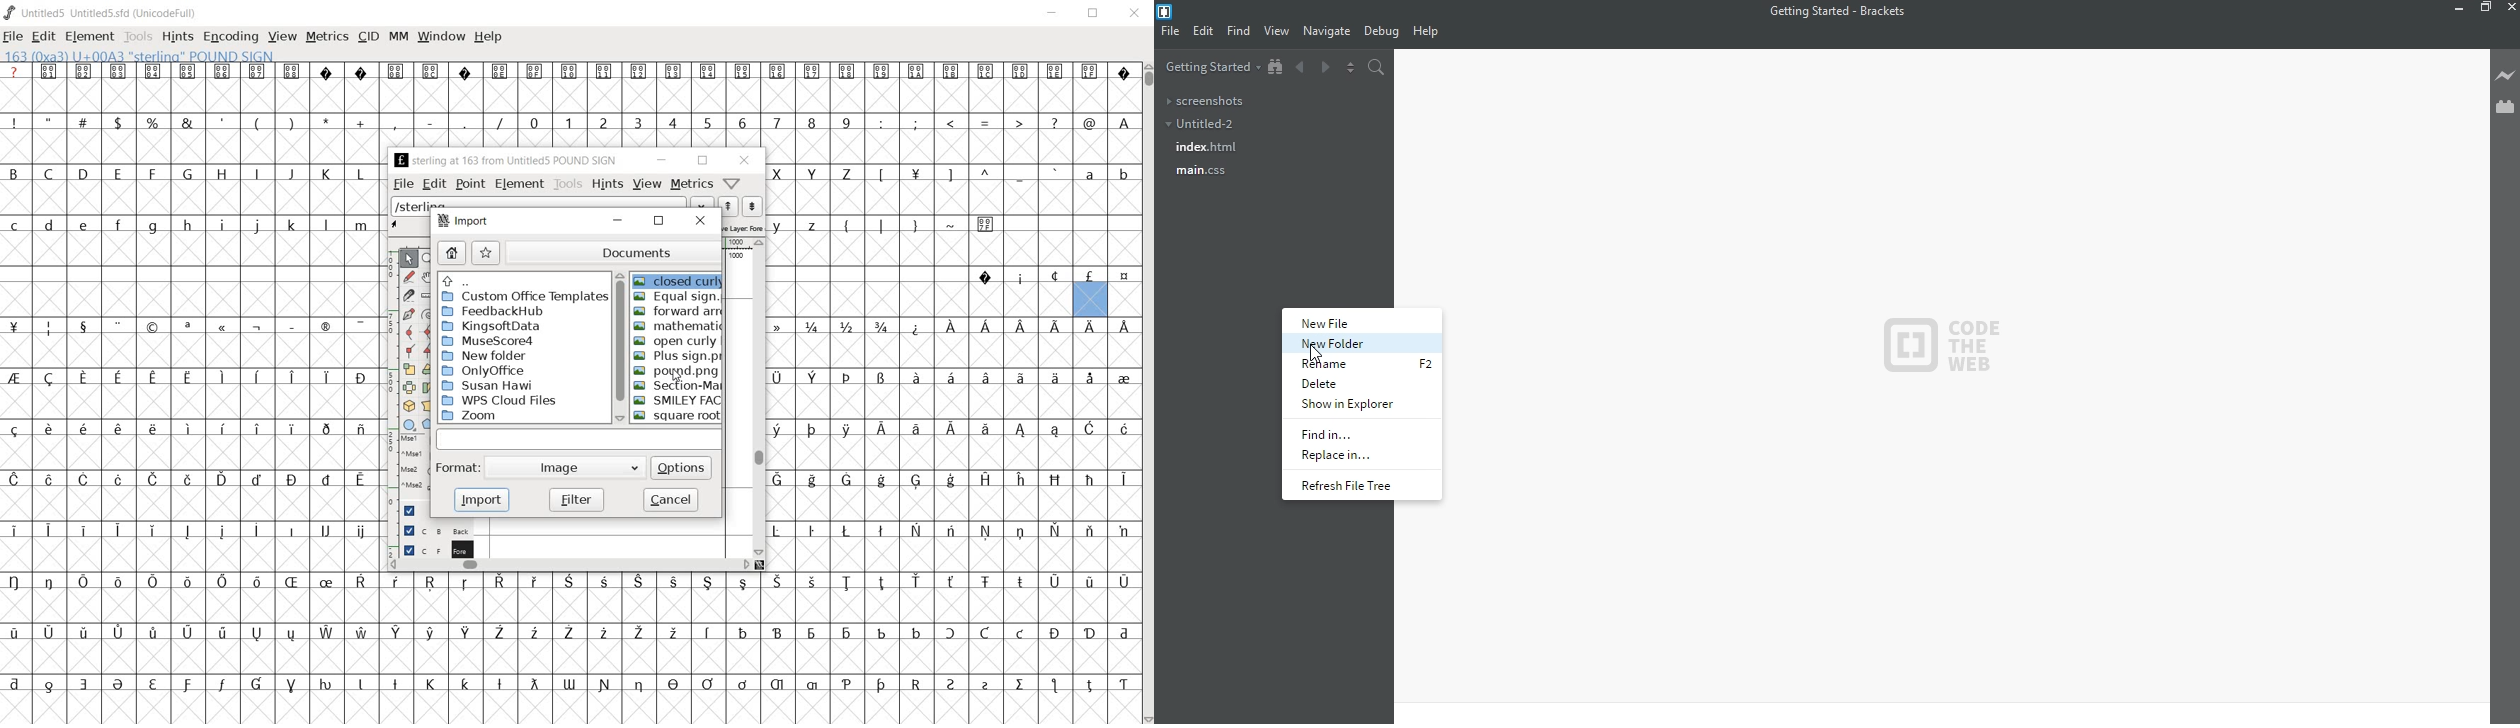 This screenshot has width=2520, height=728. Describe the element at coordinates (709, 633) in the screenshot. I see `Symbol` at that location.